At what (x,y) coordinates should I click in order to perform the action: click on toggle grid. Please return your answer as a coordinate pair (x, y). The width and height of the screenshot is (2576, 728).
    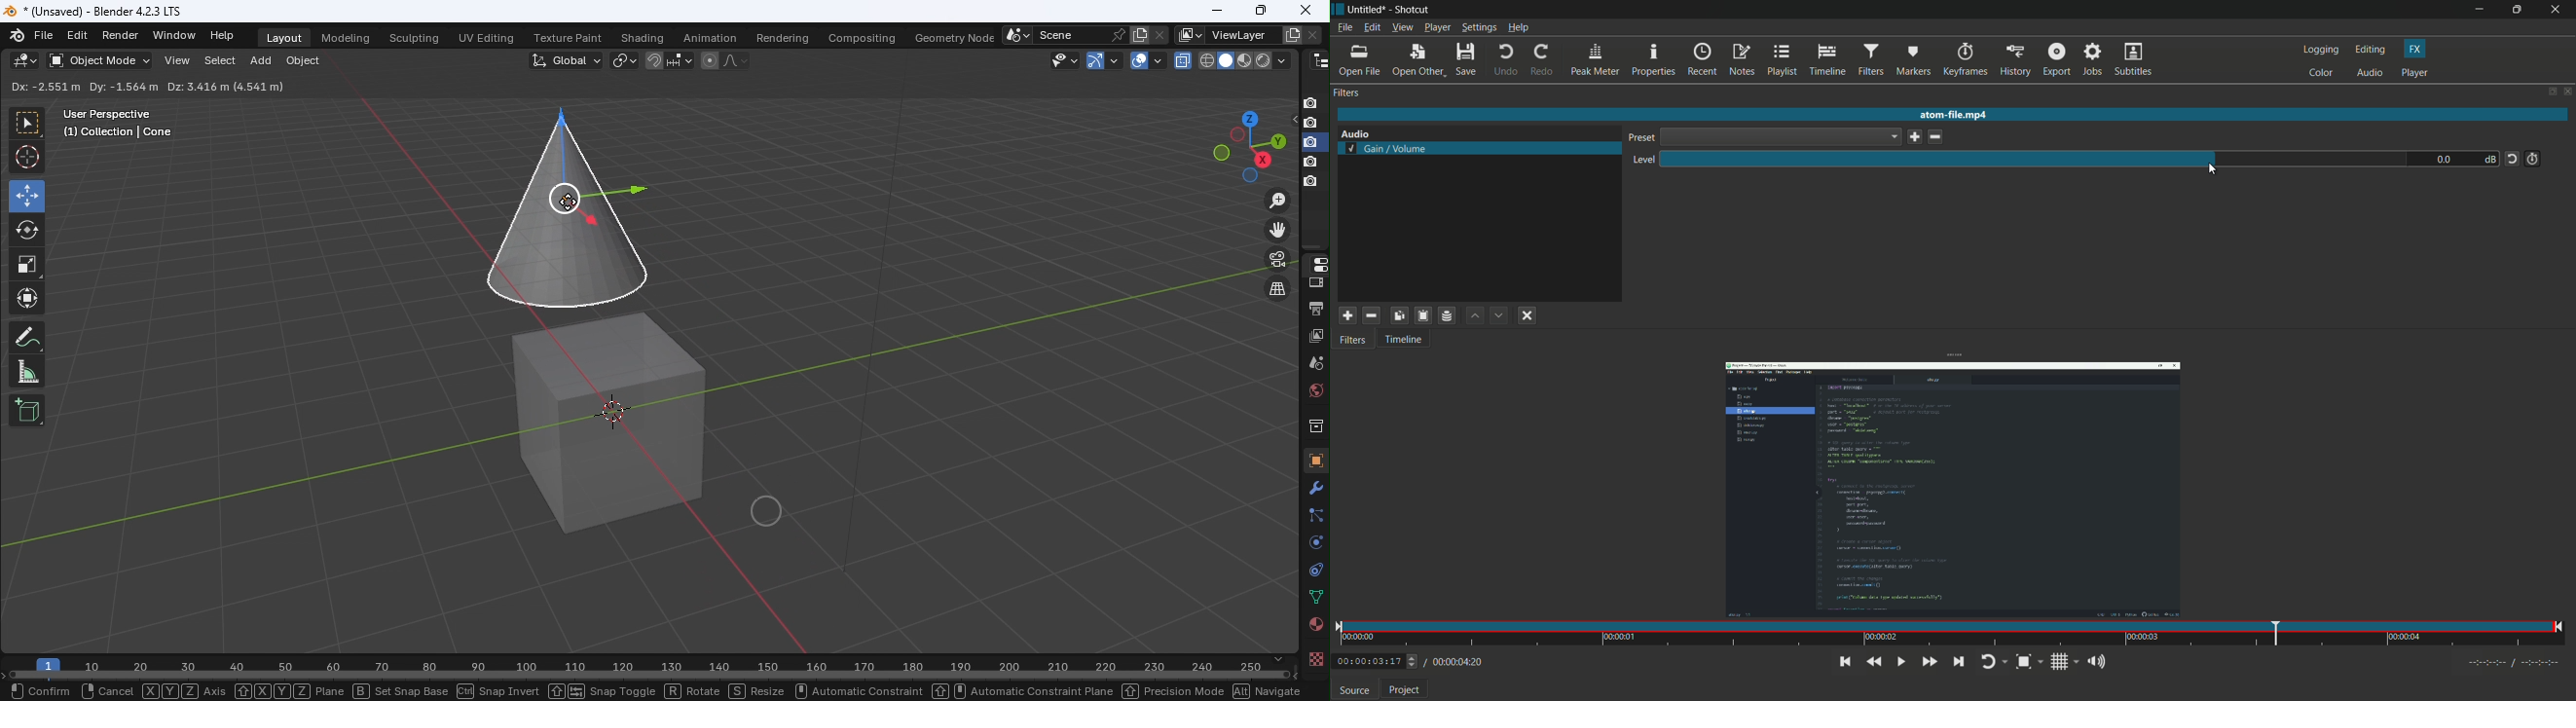
    Looking at the image, I should click on (2065, 663).